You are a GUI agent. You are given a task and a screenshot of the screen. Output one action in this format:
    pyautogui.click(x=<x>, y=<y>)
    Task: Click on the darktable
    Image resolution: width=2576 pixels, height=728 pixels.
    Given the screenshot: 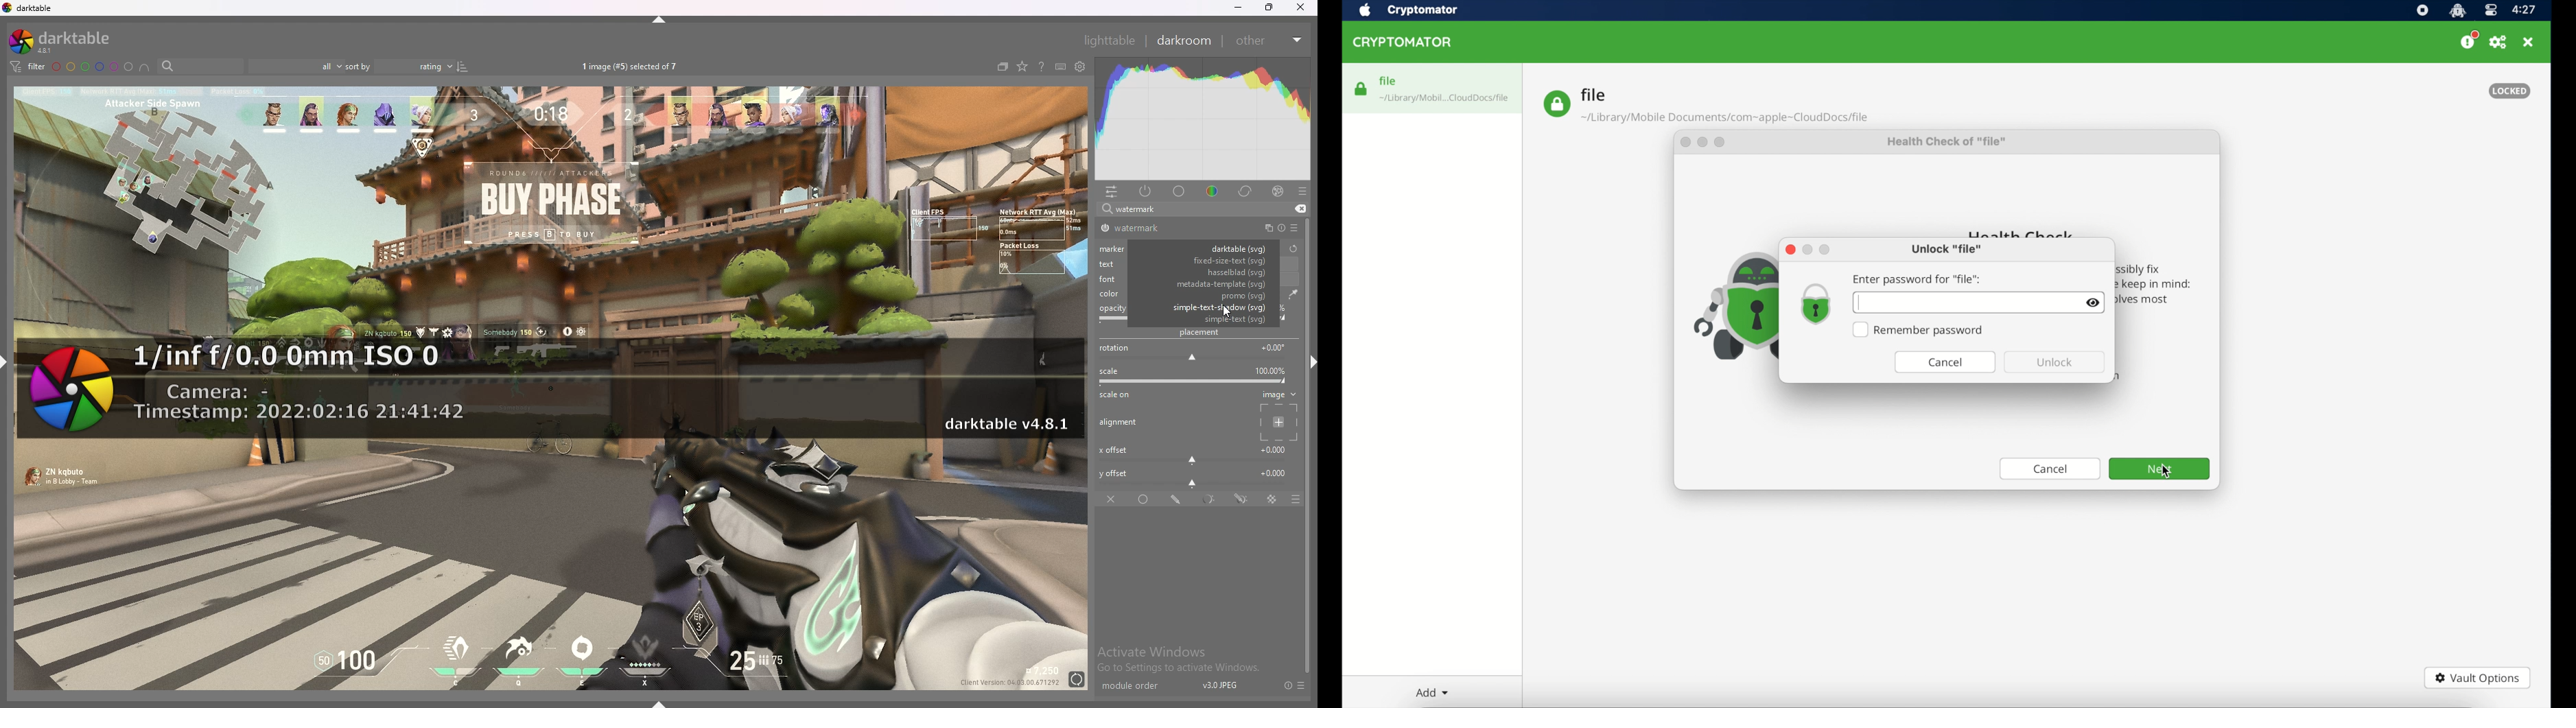 What is the action you would take?
    pyautogui.click(x=65, y=41)
    